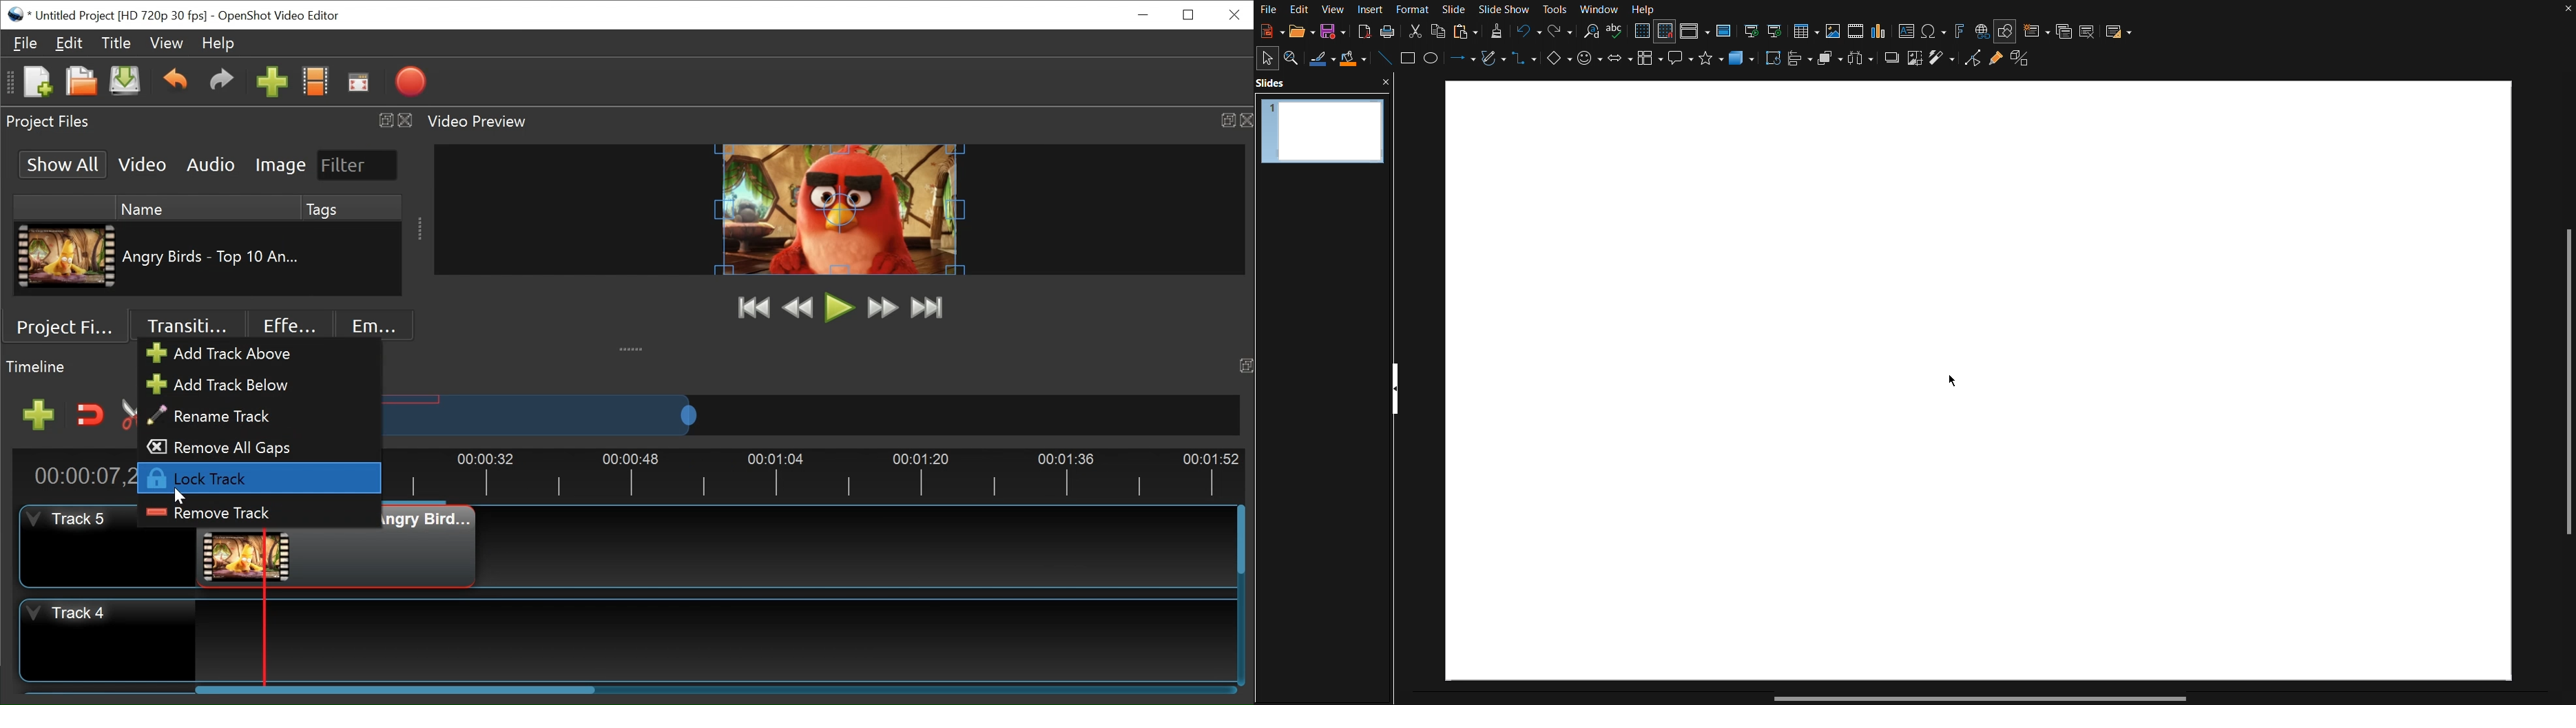 This screenshot has width=2576, height=728. Describe the element at coordinates (1557, 10) in the screenshot. I see `Tools` at that location.